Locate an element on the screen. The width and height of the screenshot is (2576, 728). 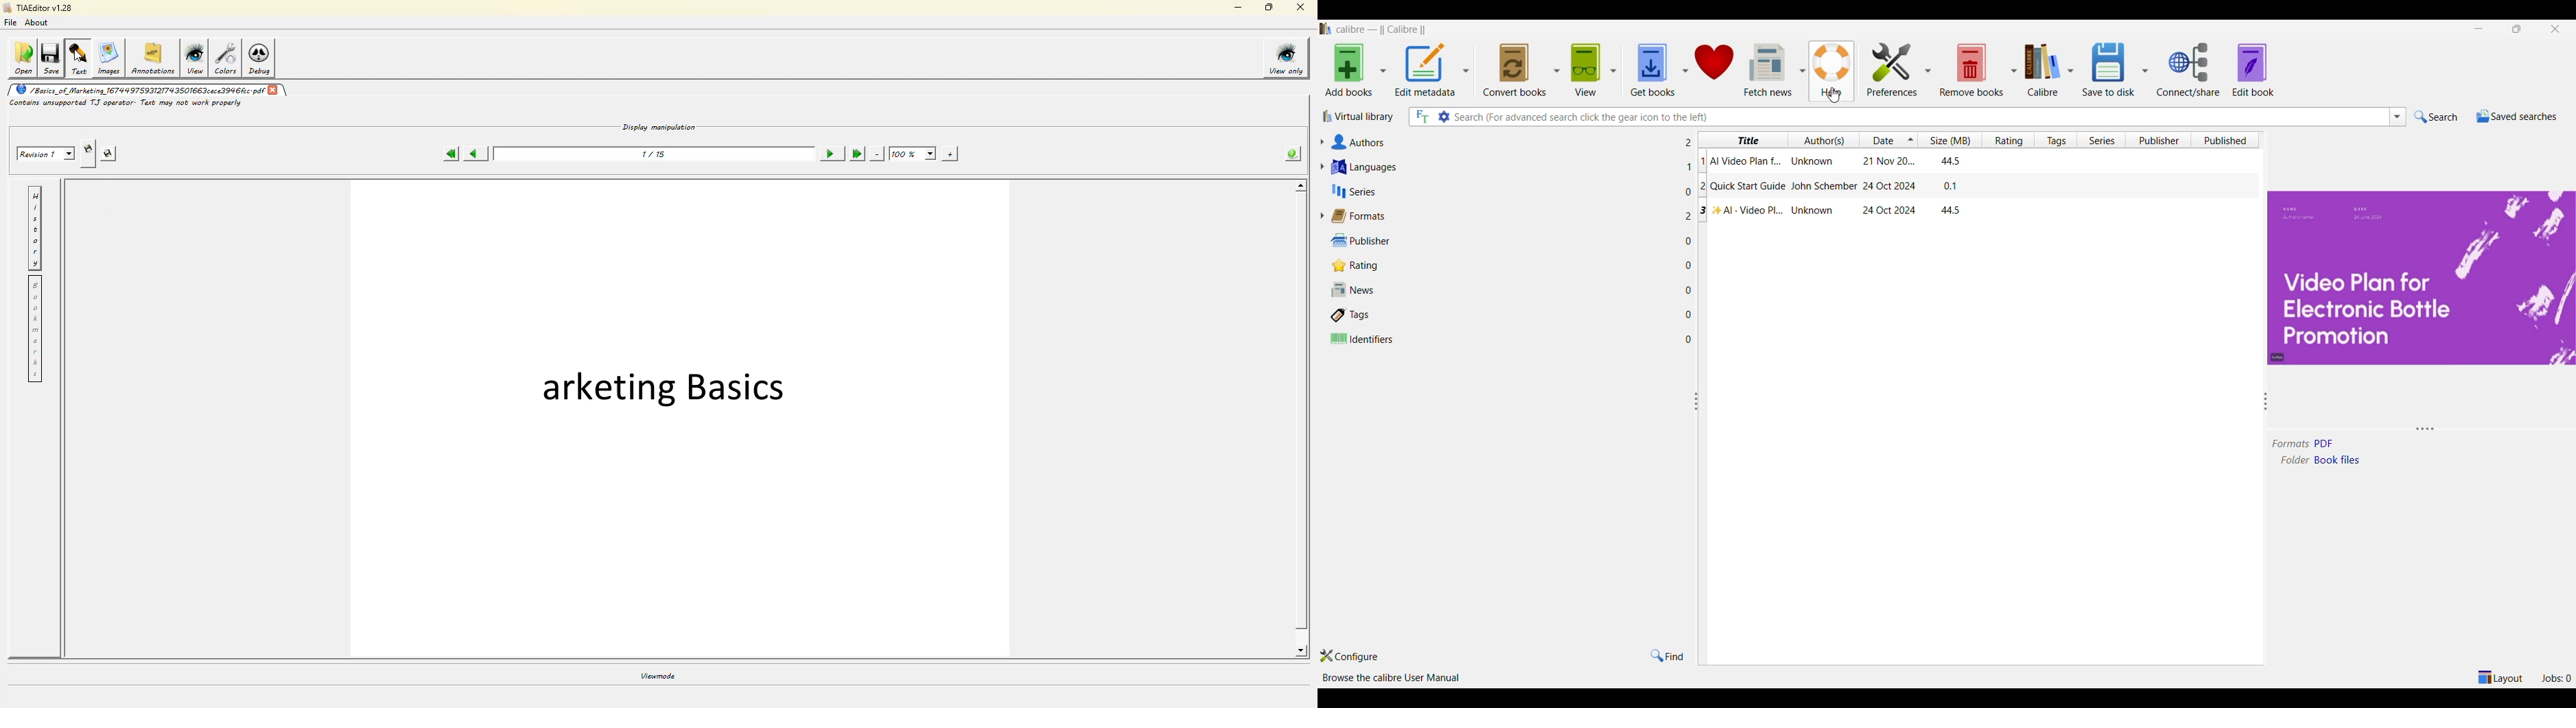
Edit metadata is located at coordinates (1426, 71).